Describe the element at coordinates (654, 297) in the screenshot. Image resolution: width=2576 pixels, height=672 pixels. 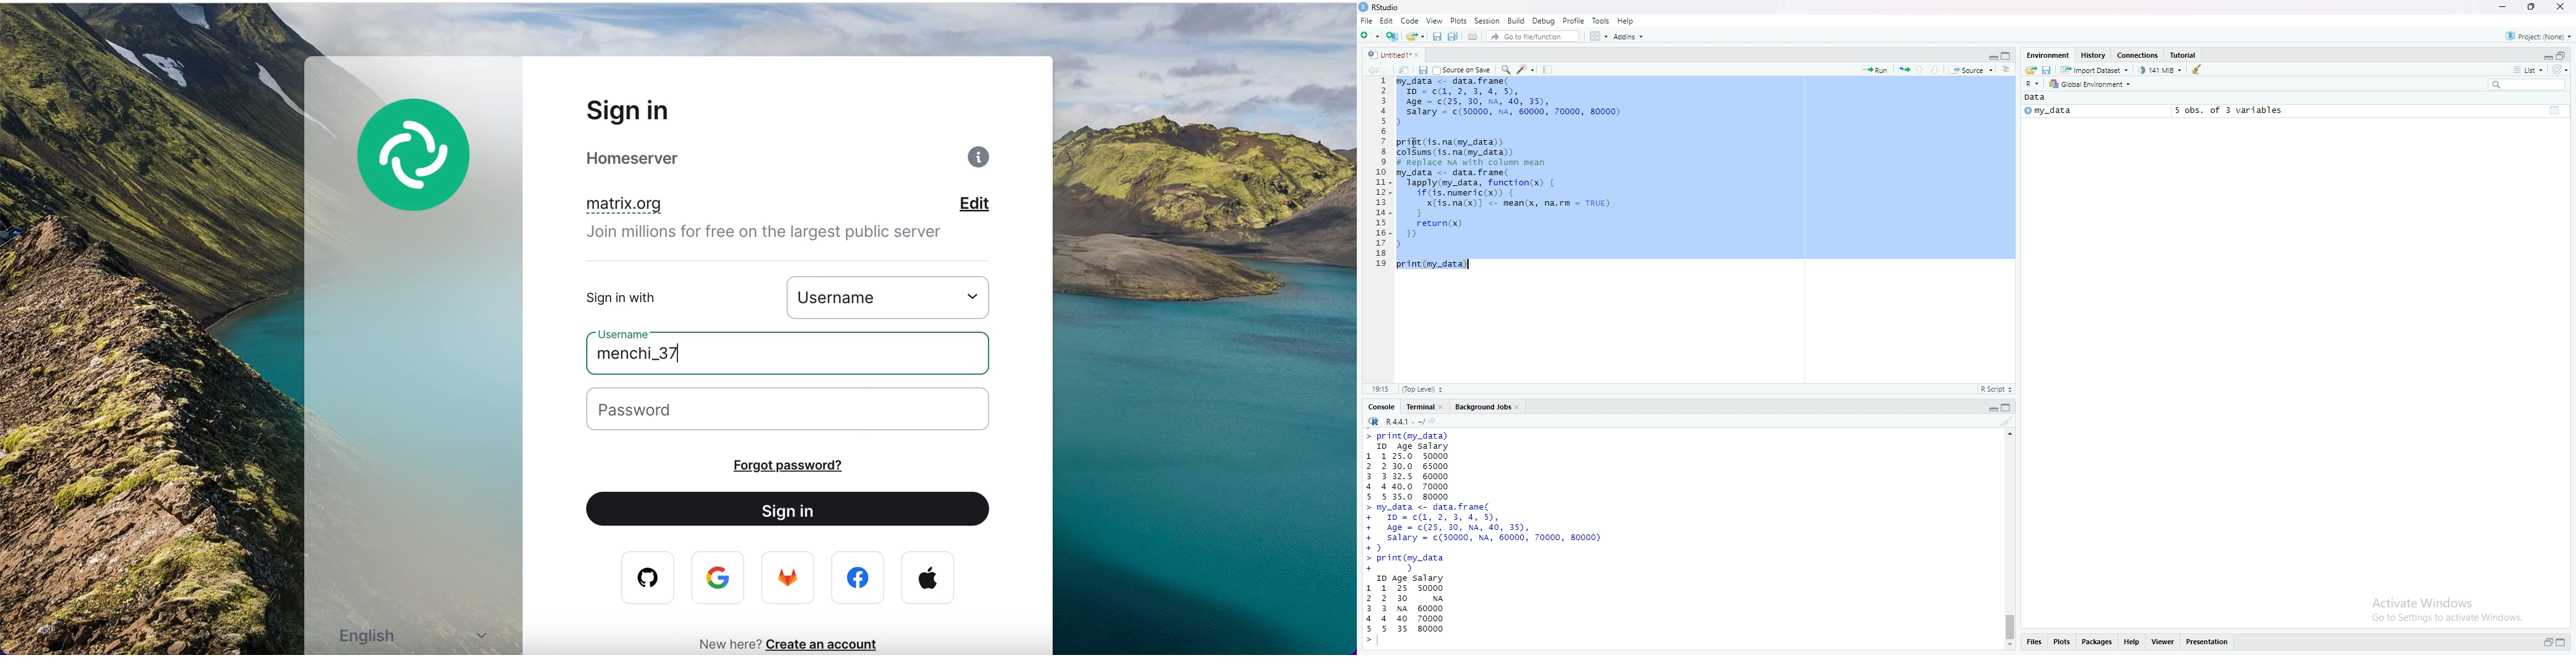
I see `sign in with` at that location.